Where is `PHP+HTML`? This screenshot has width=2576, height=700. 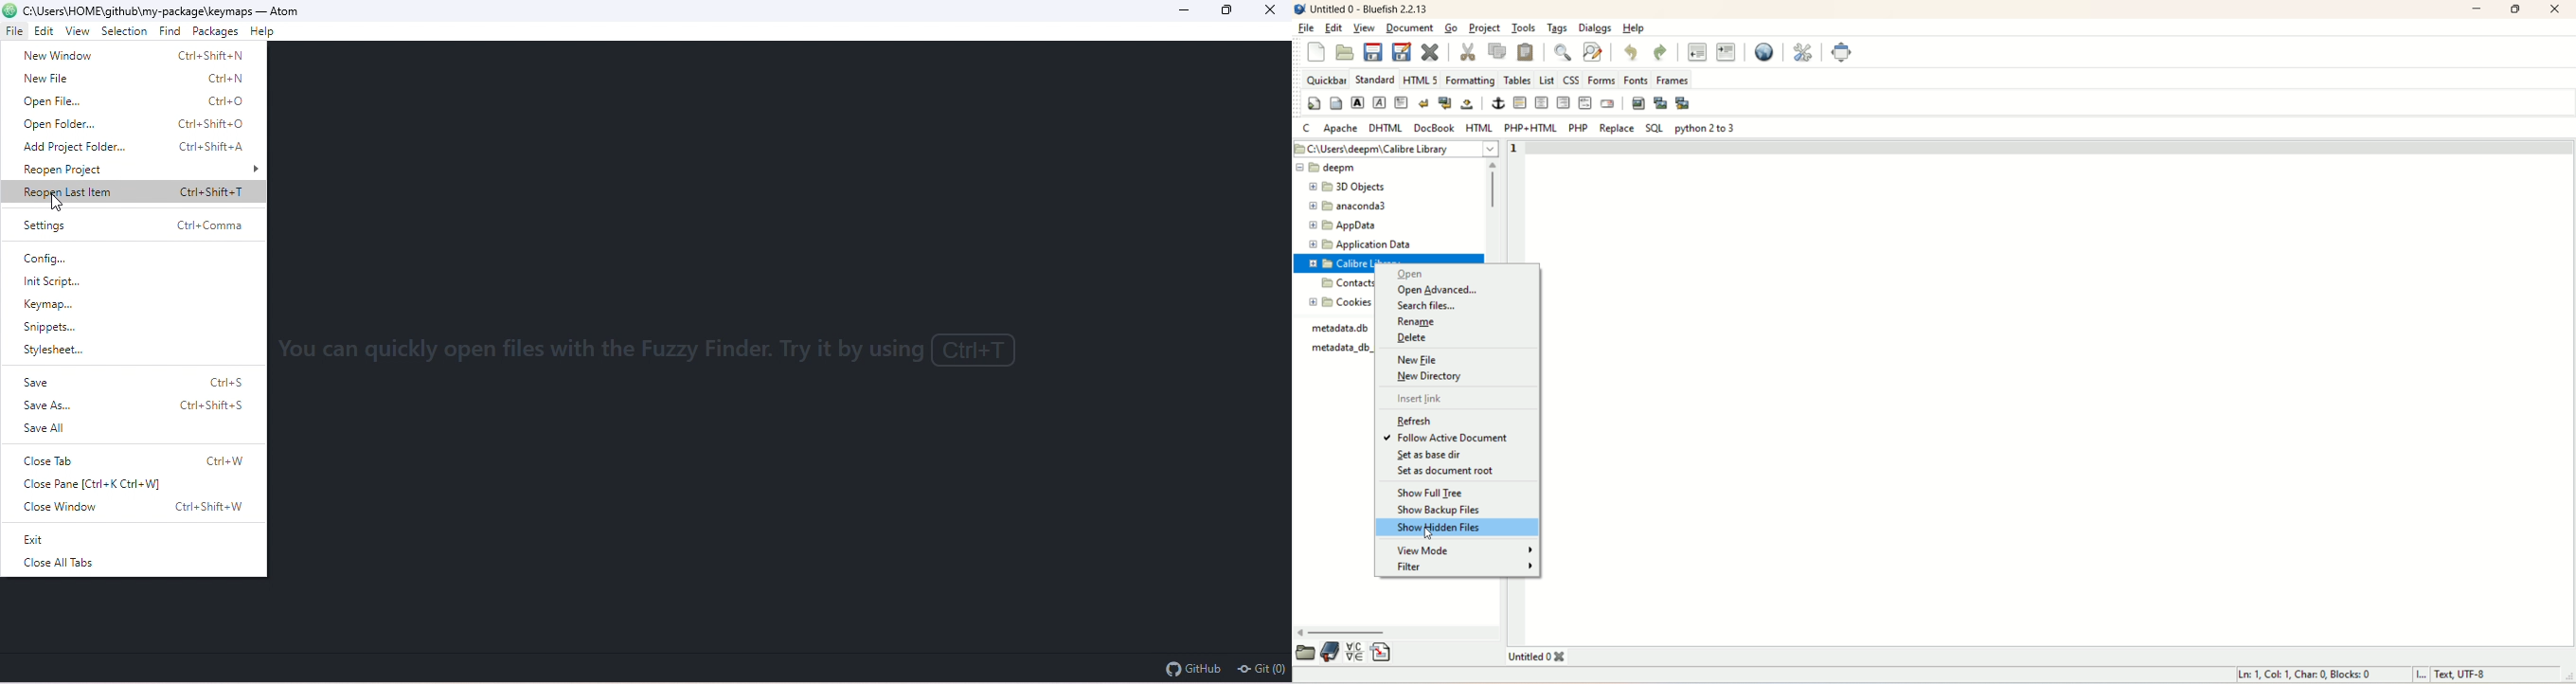
PHP+HTML is located at coordinates (1527, 128).